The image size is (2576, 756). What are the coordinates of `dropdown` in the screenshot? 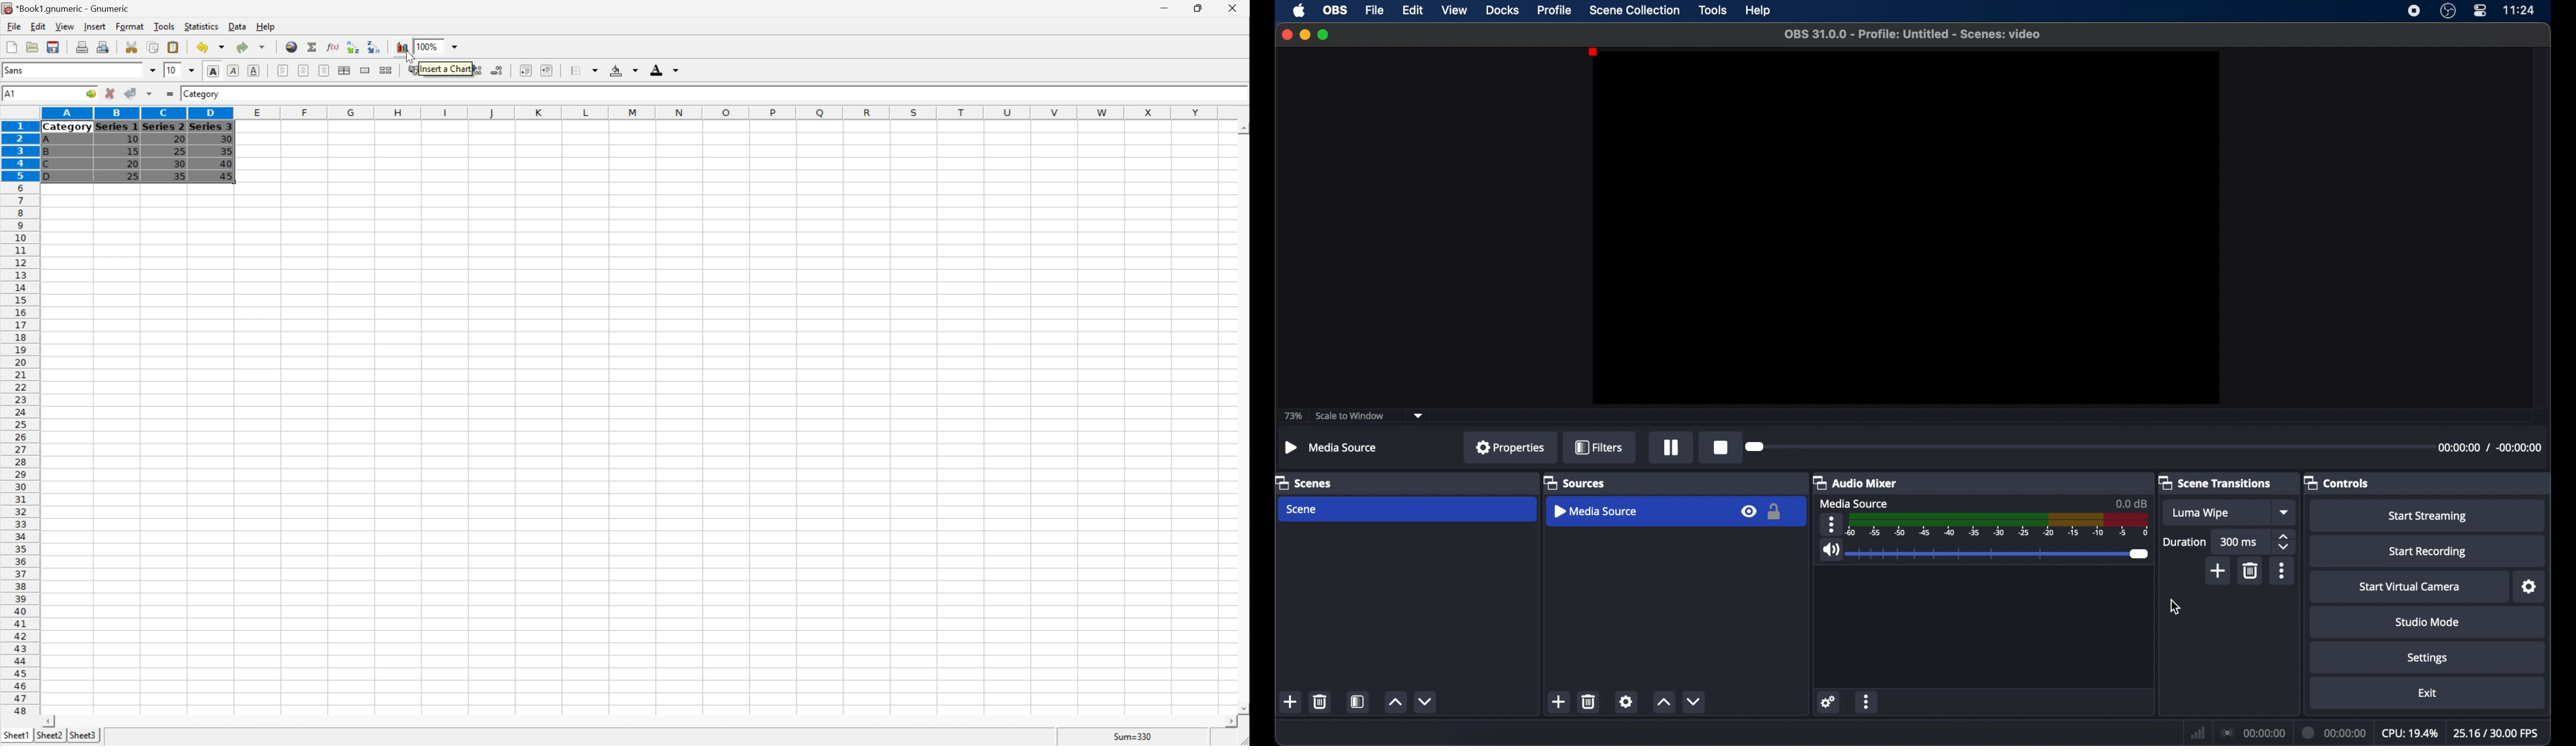 It's located at (1419, 416).